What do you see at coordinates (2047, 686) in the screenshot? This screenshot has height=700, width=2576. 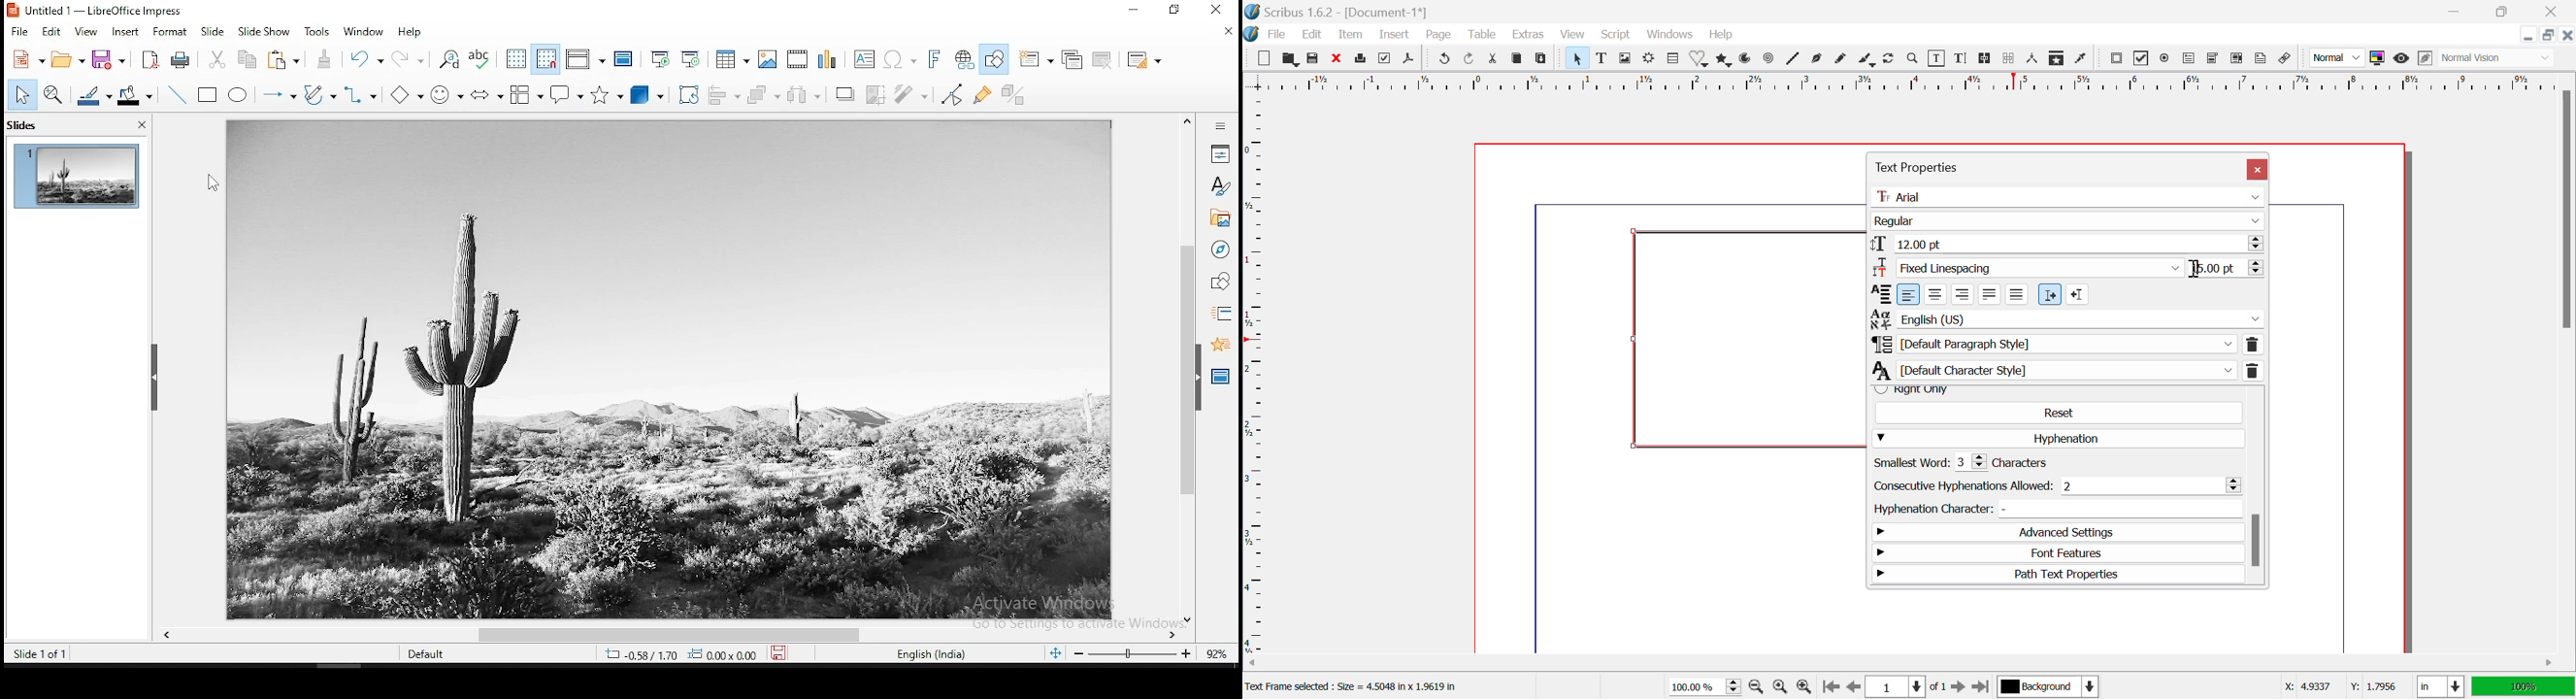 I see `Background` at bounding box center [2047, 686].